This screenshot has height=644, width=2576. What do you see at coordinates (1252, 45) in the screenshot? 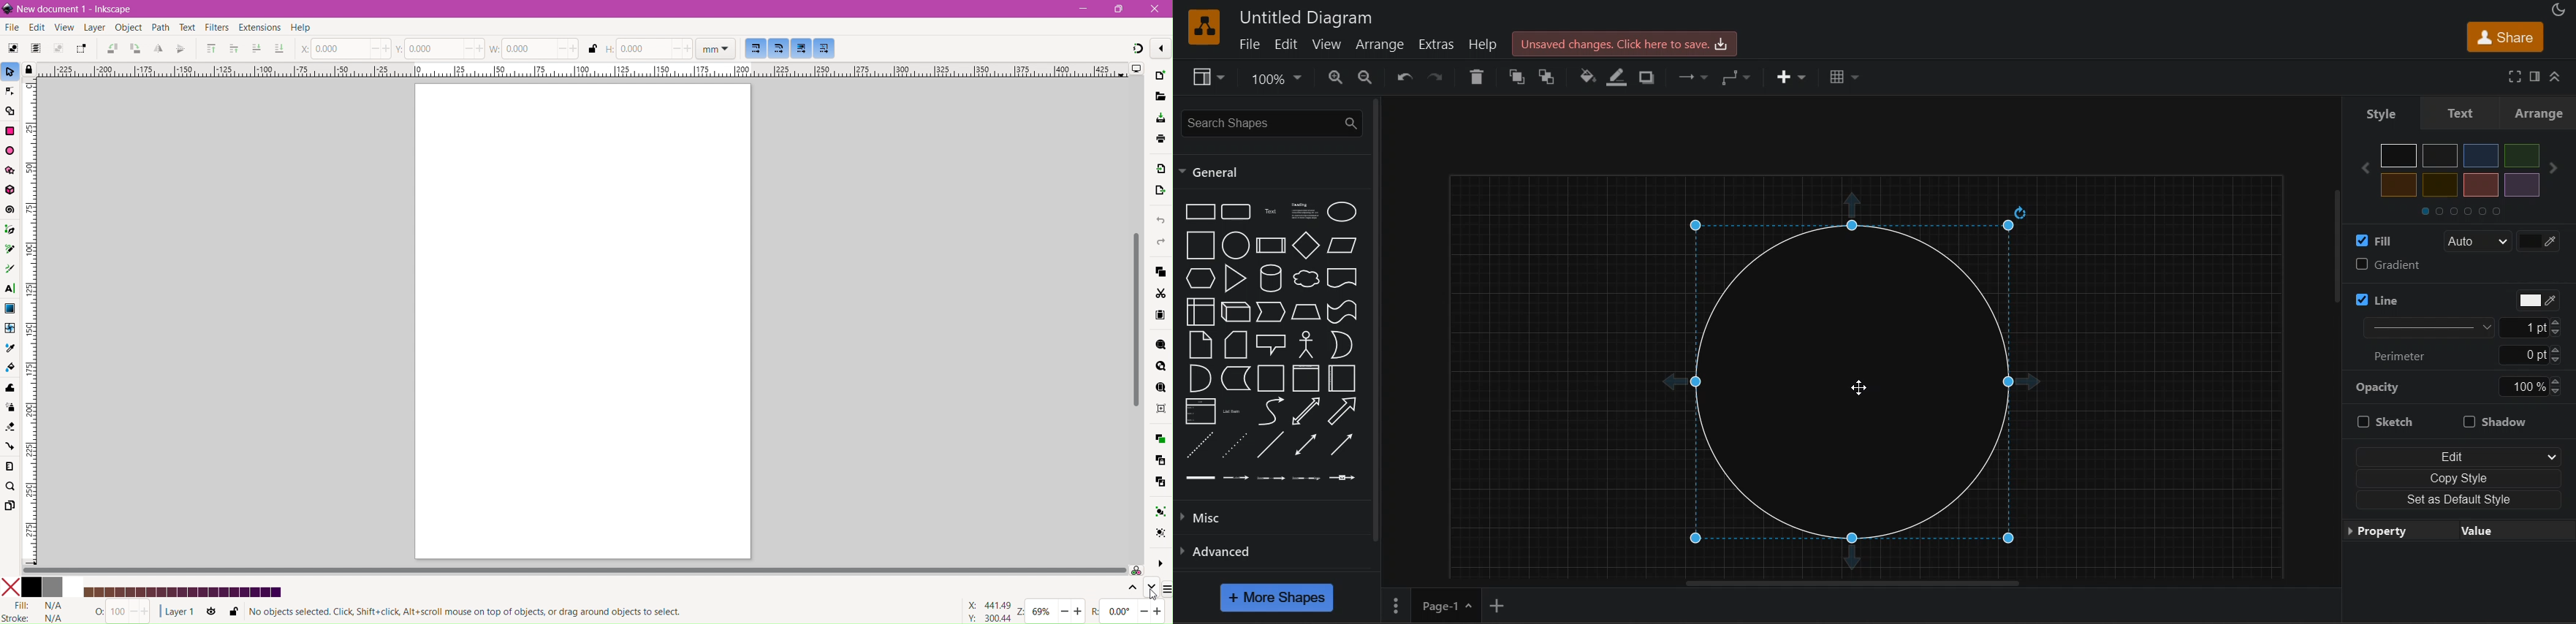
I see `file` at bounding box center [1252, 45].